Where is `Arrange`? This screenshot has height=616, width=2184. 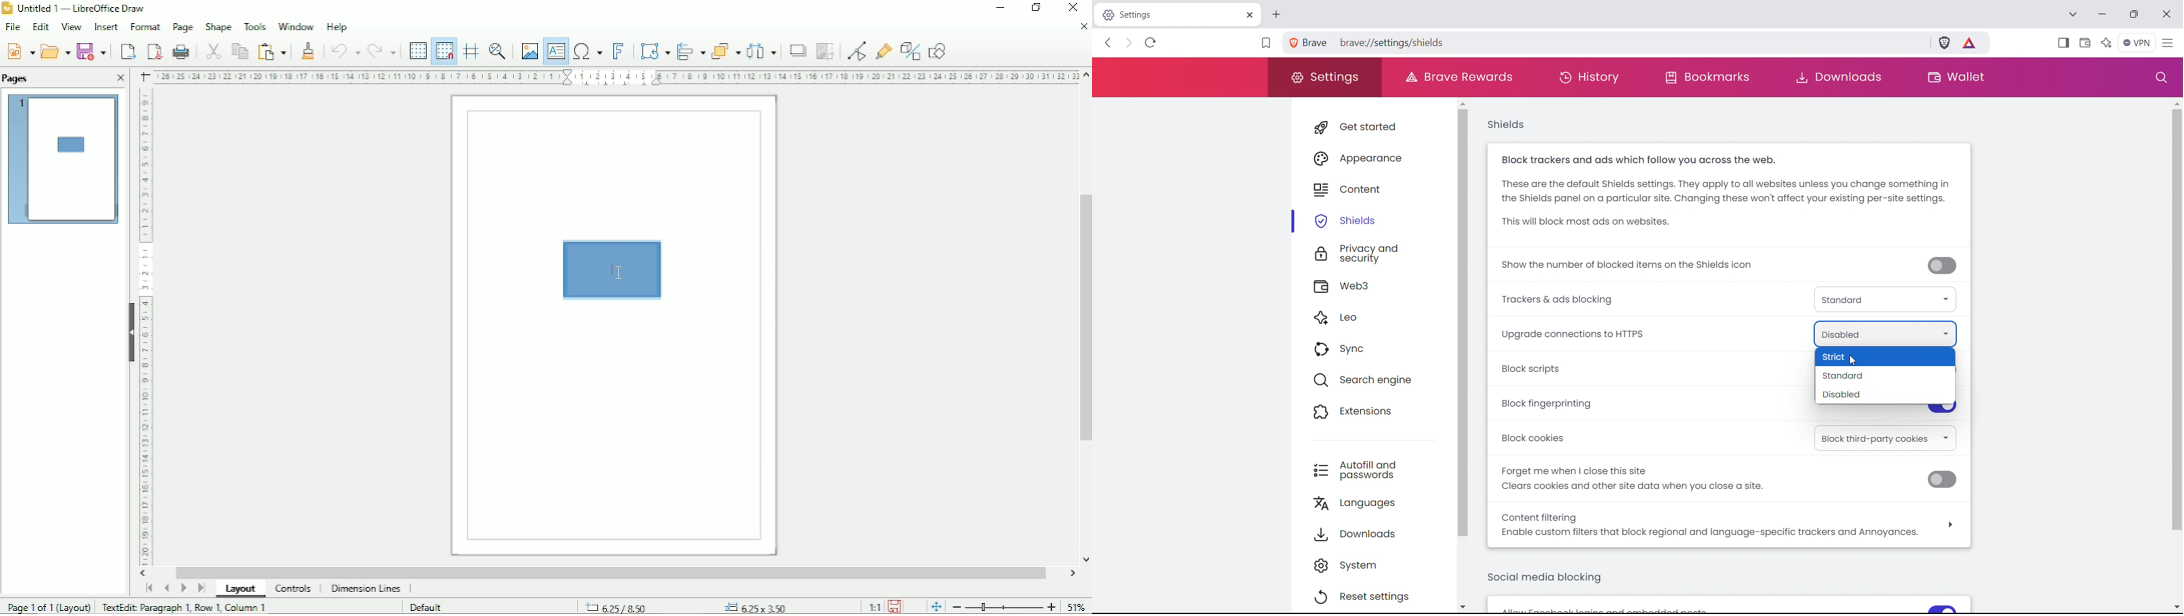
Arrange is located at coordinates (725, 49).